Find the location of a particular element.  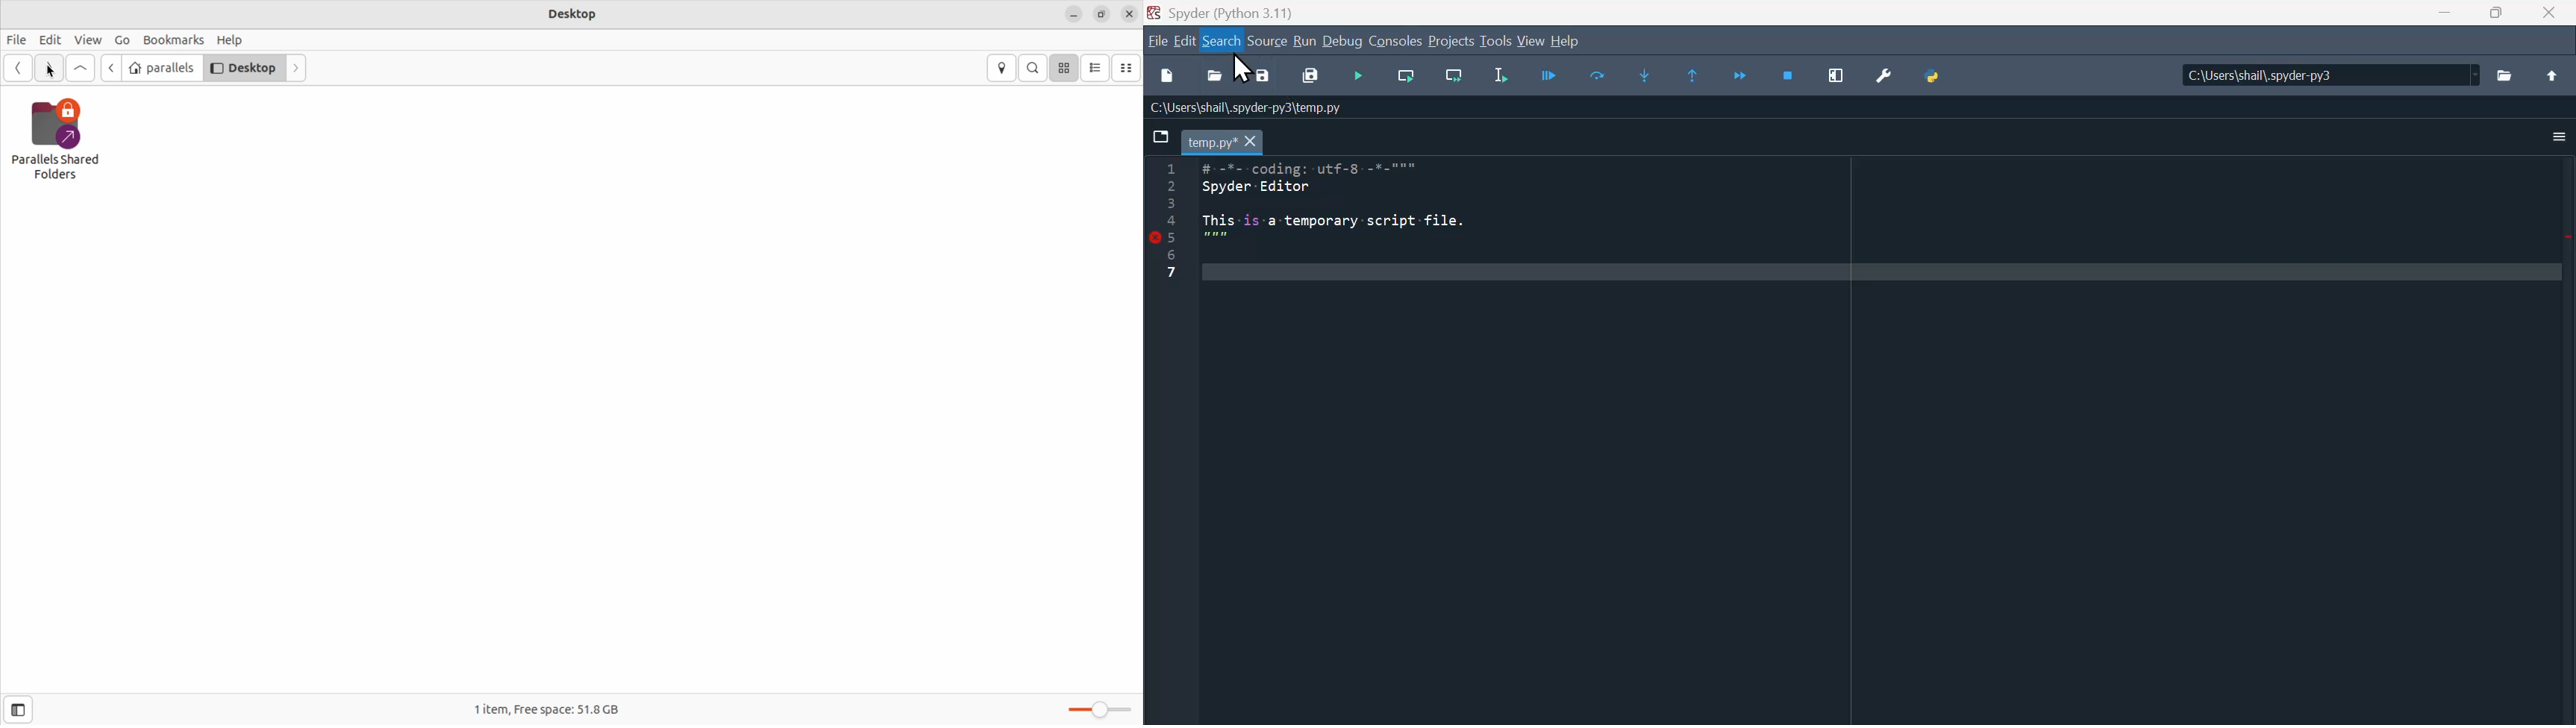

View is located at coordinates (1529, 42).